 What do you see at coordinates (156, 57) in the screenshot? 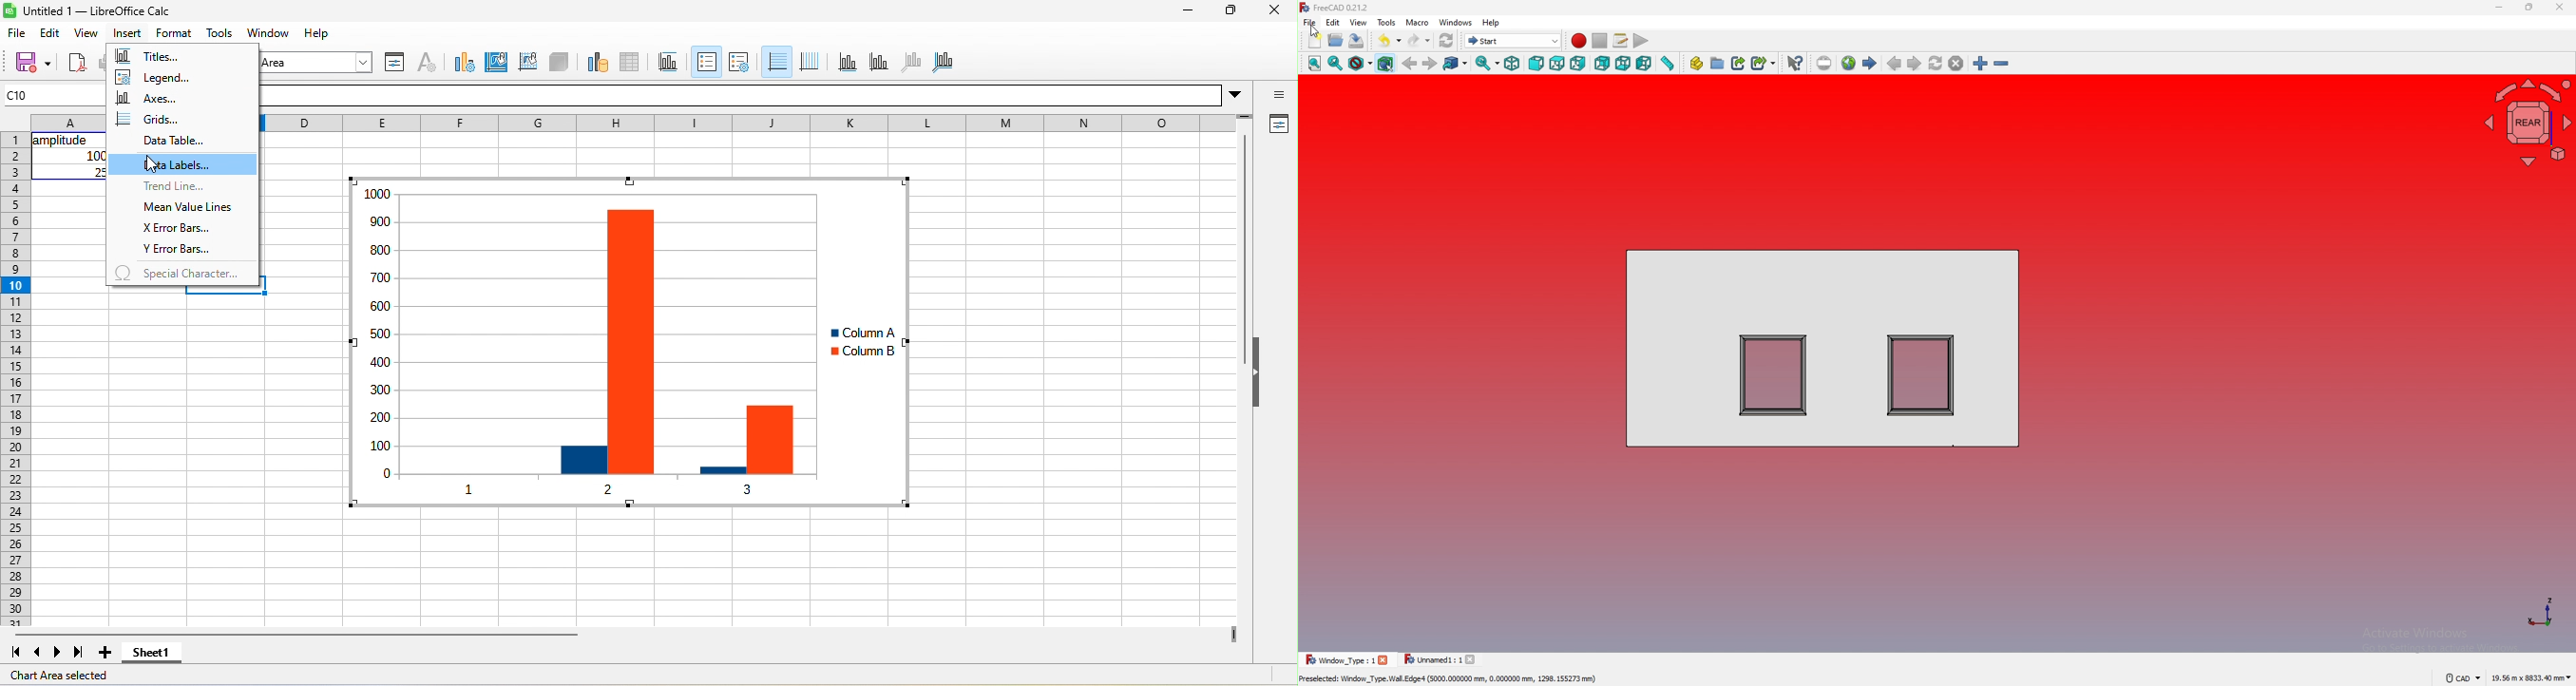
I see `titles` at bounding box center [156, 57].